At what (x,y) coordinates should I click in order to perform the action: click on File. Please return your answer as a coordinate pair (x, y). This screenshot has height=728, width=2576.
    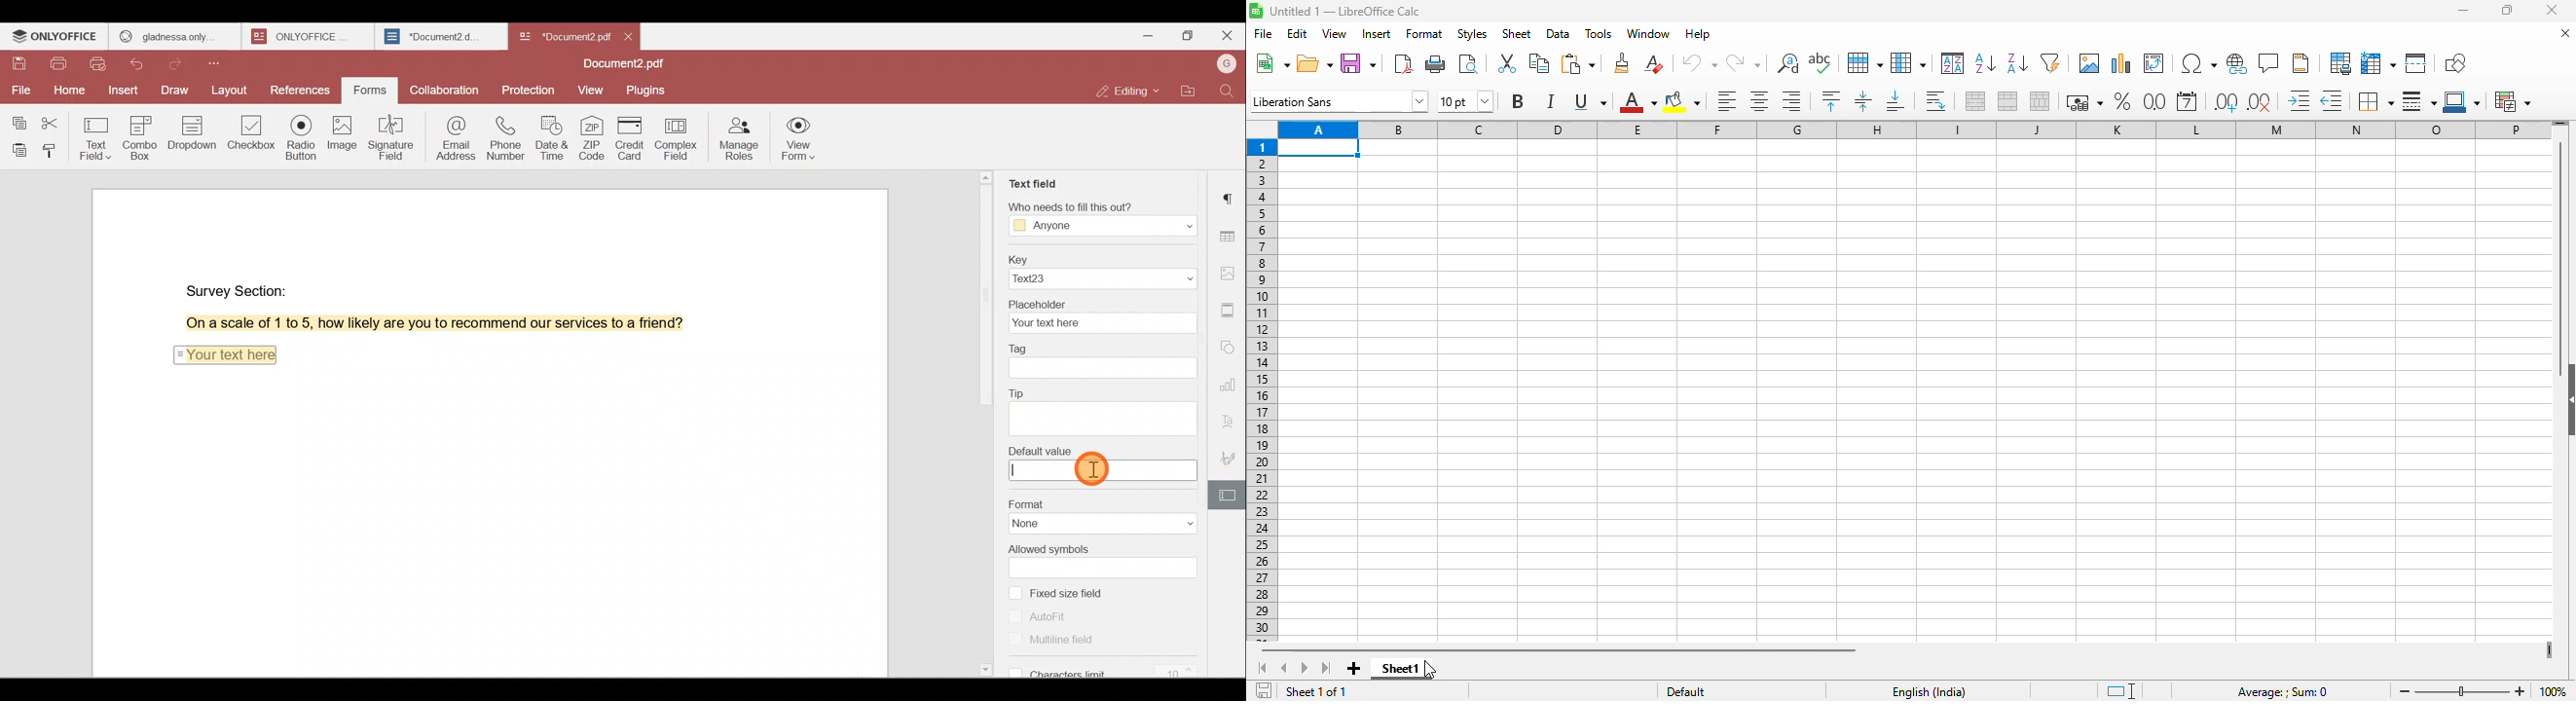
    Looking at the image, I should click on (19, 90).